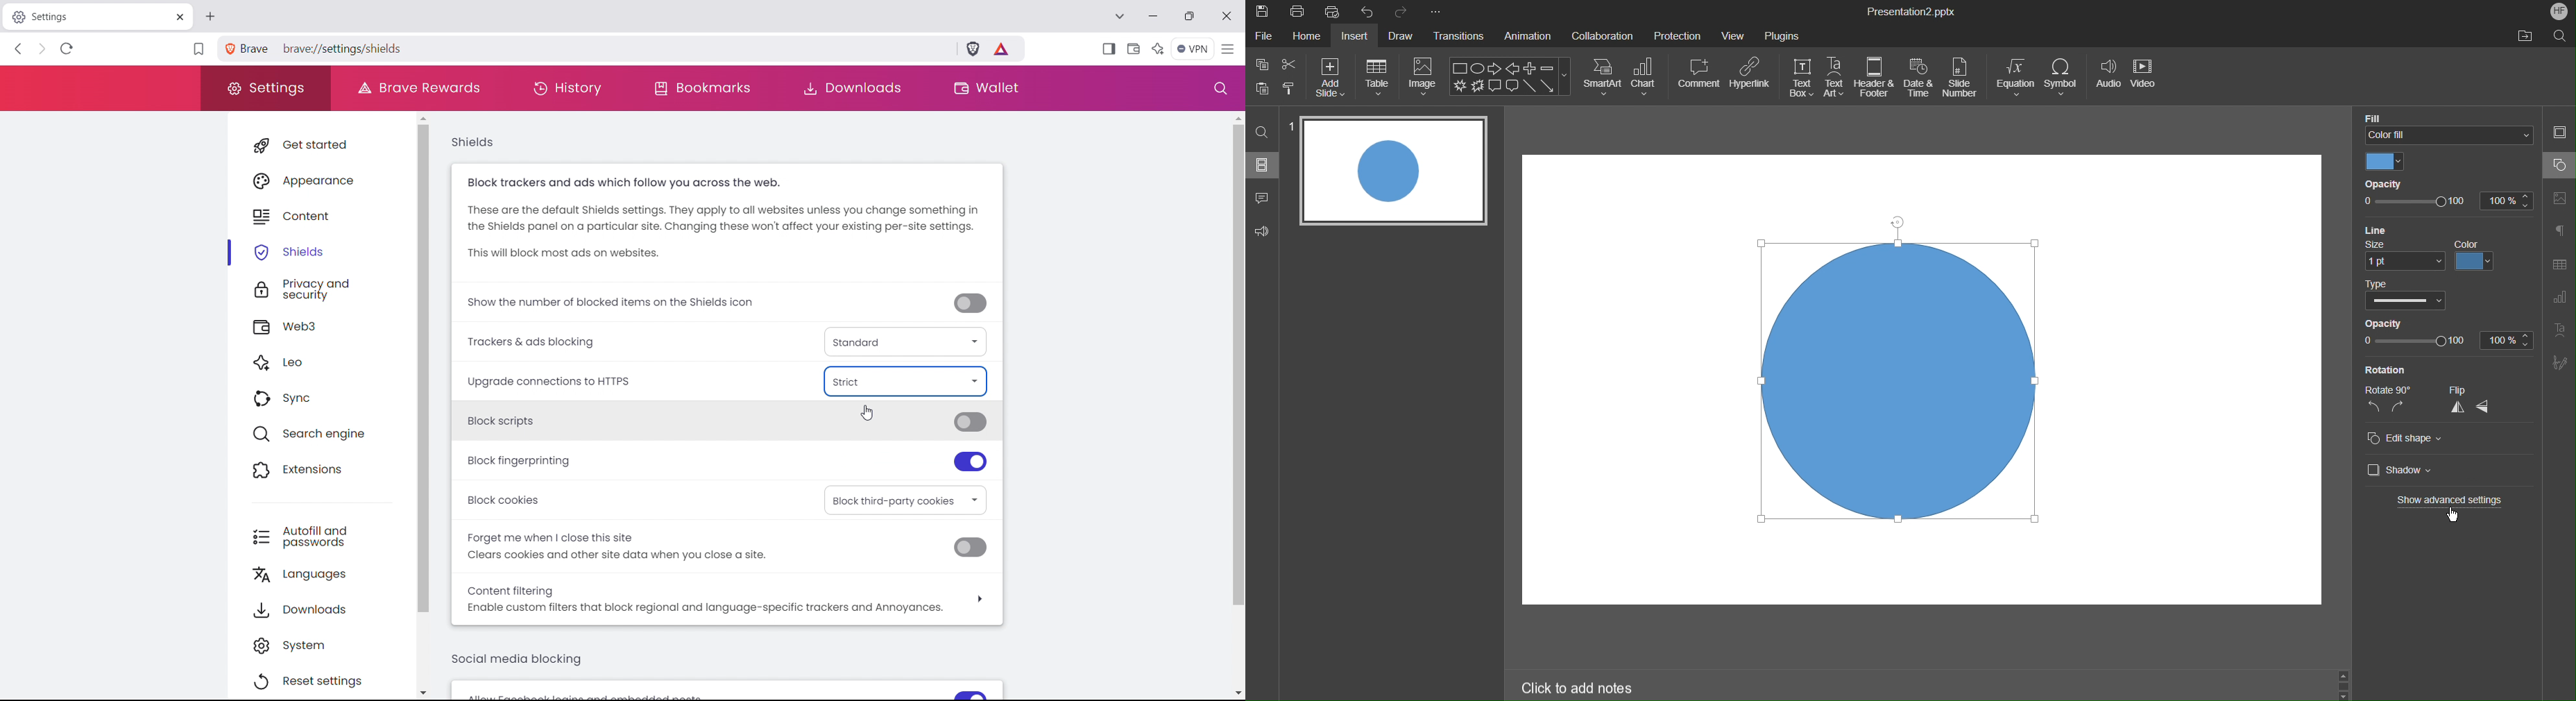  What do you see at coordinates (2380, 185) in the screenshot?
I see `Opacity` at bounding box center [2380, 185].